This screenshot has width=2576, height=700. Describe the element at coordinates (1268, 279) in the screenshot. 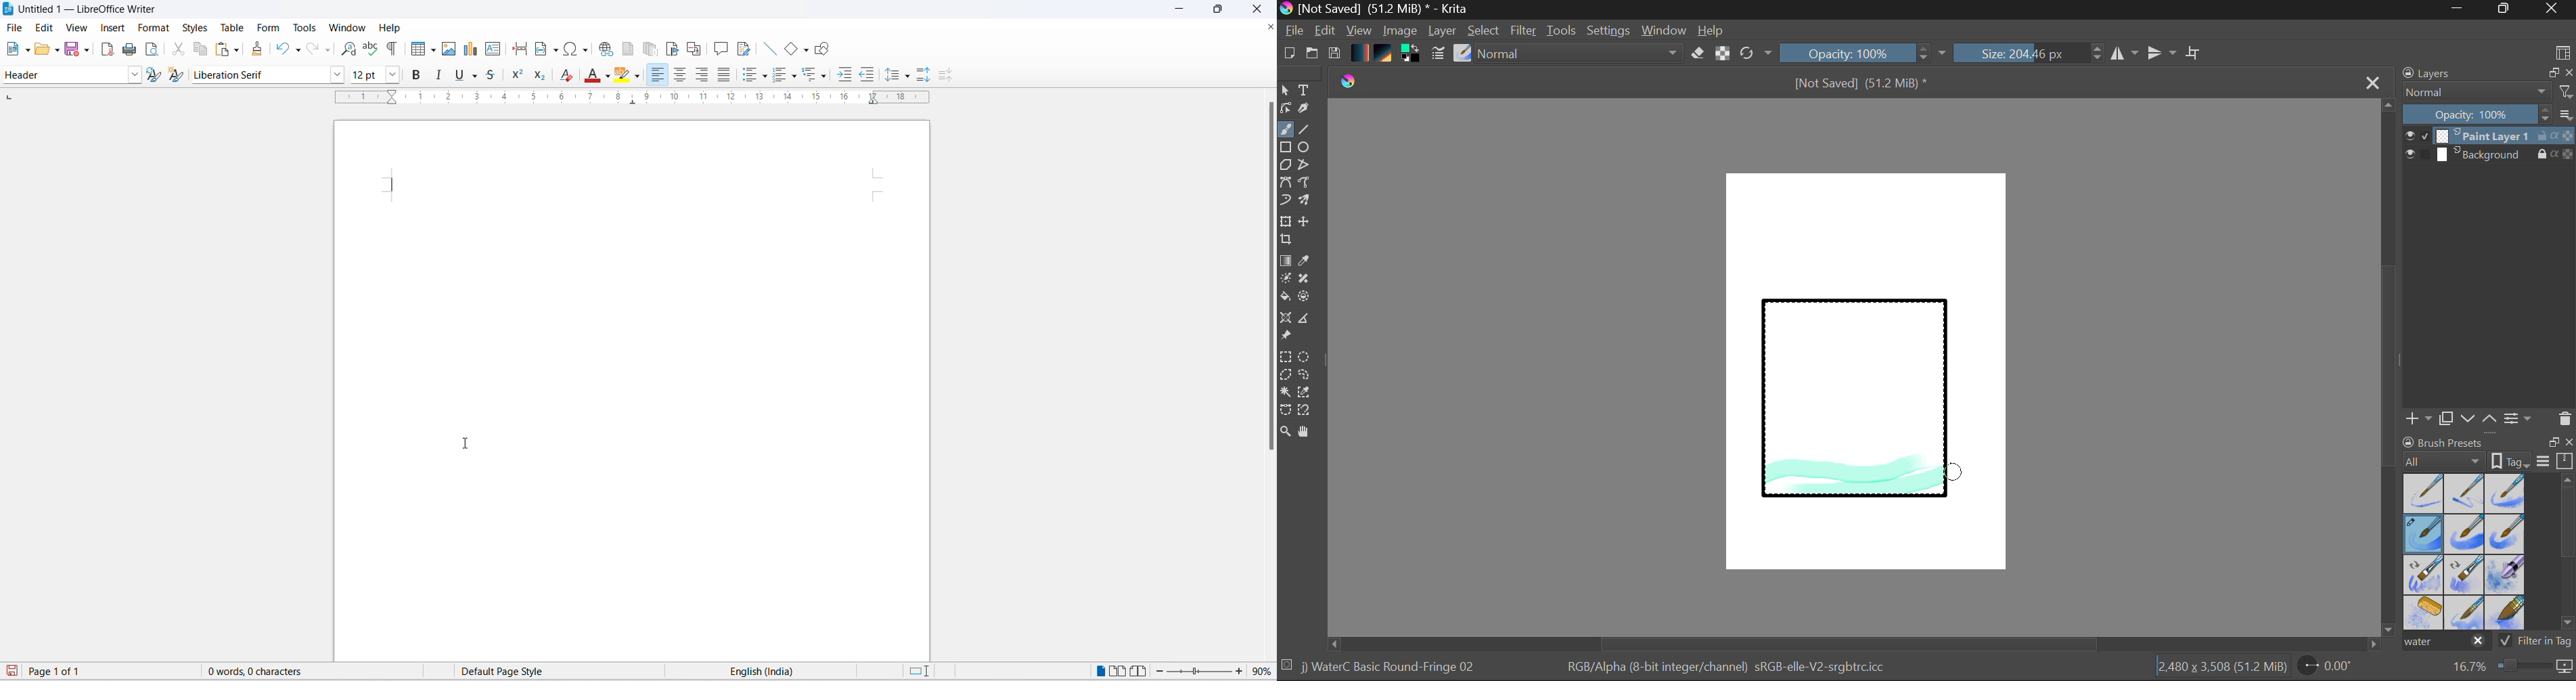

I see `scrollbar` at that location.